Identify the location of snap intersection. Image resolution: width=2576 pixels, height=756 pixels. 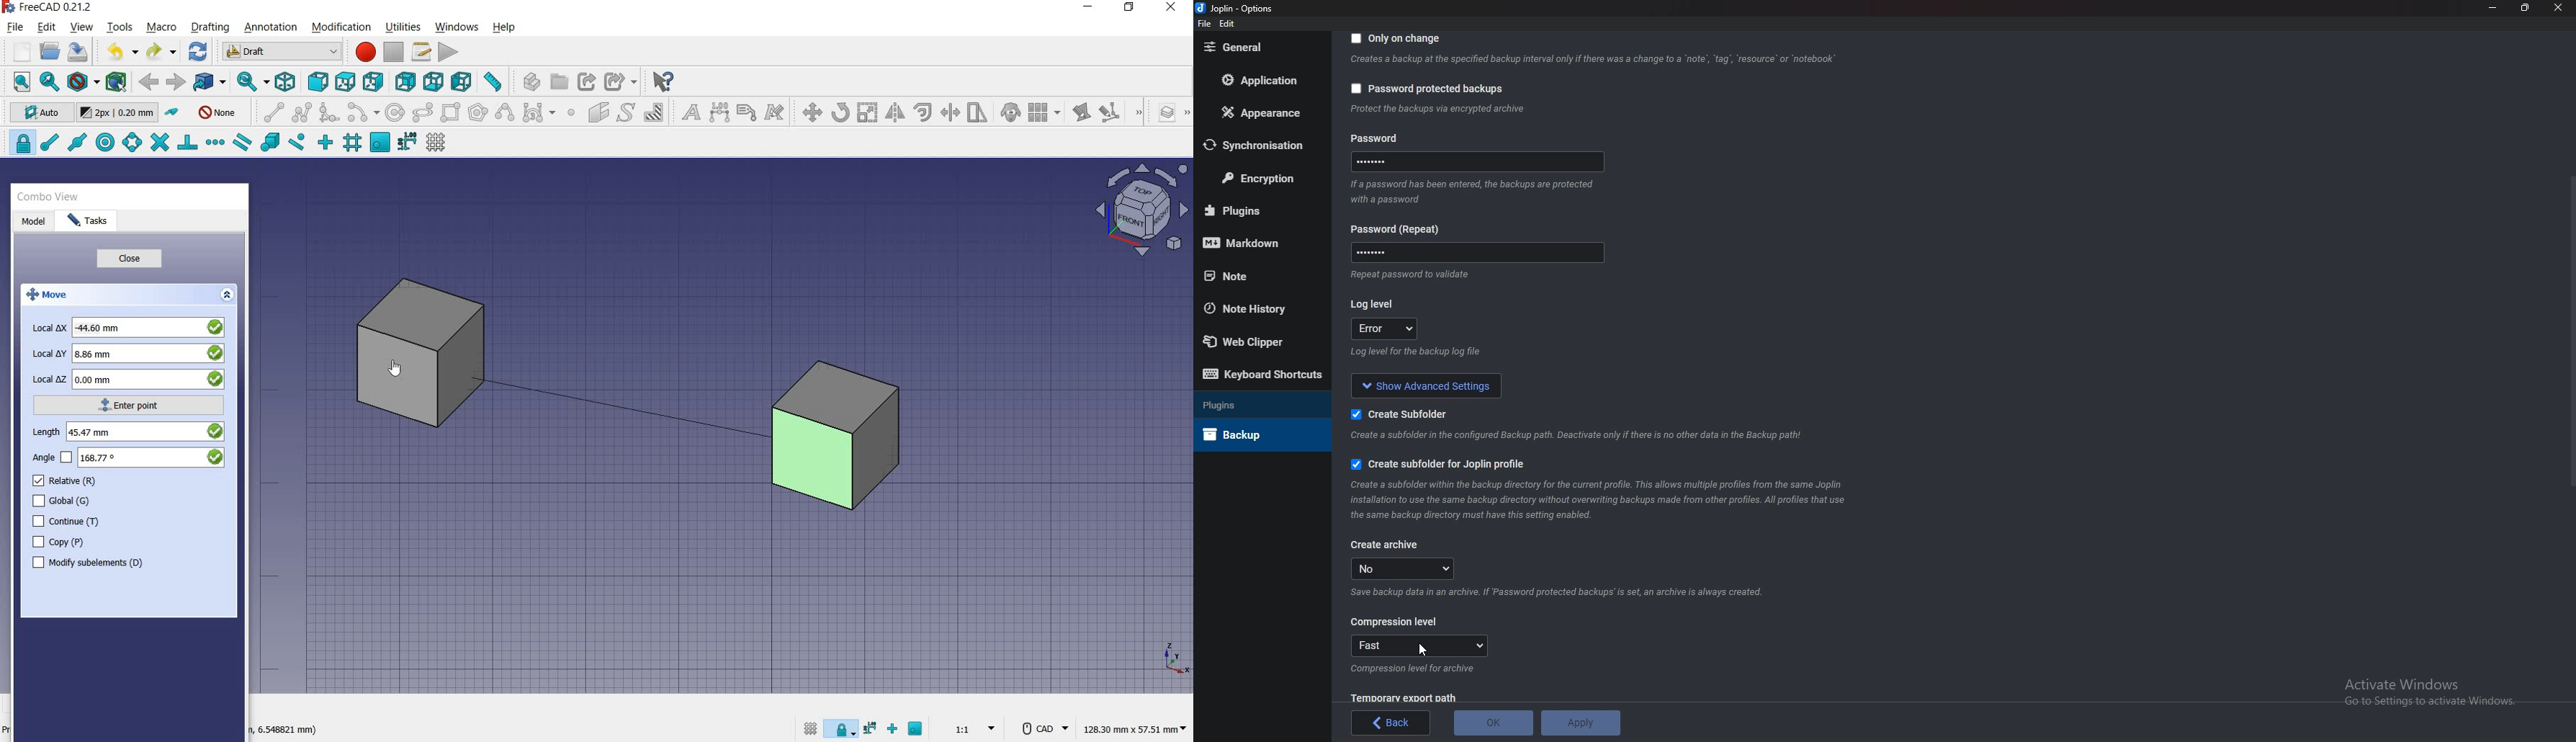
(161, 142).